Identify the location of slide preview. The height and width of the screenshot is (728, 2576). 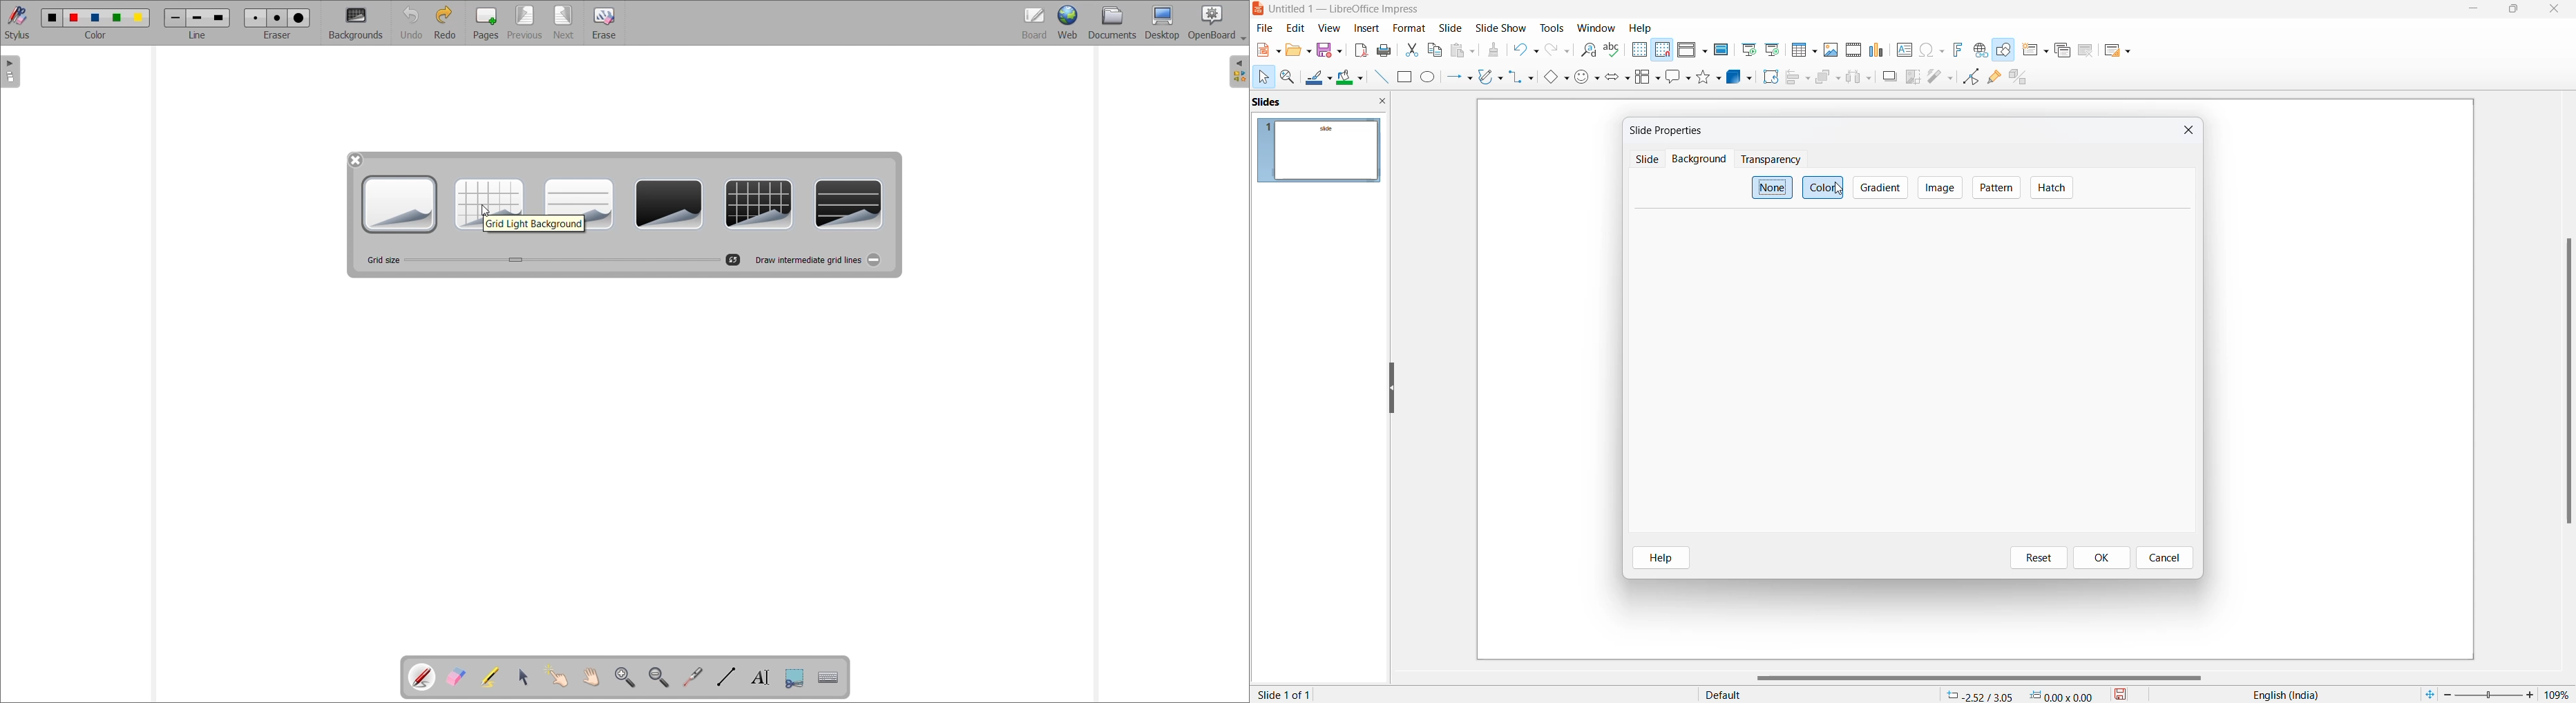
(1321, 151).